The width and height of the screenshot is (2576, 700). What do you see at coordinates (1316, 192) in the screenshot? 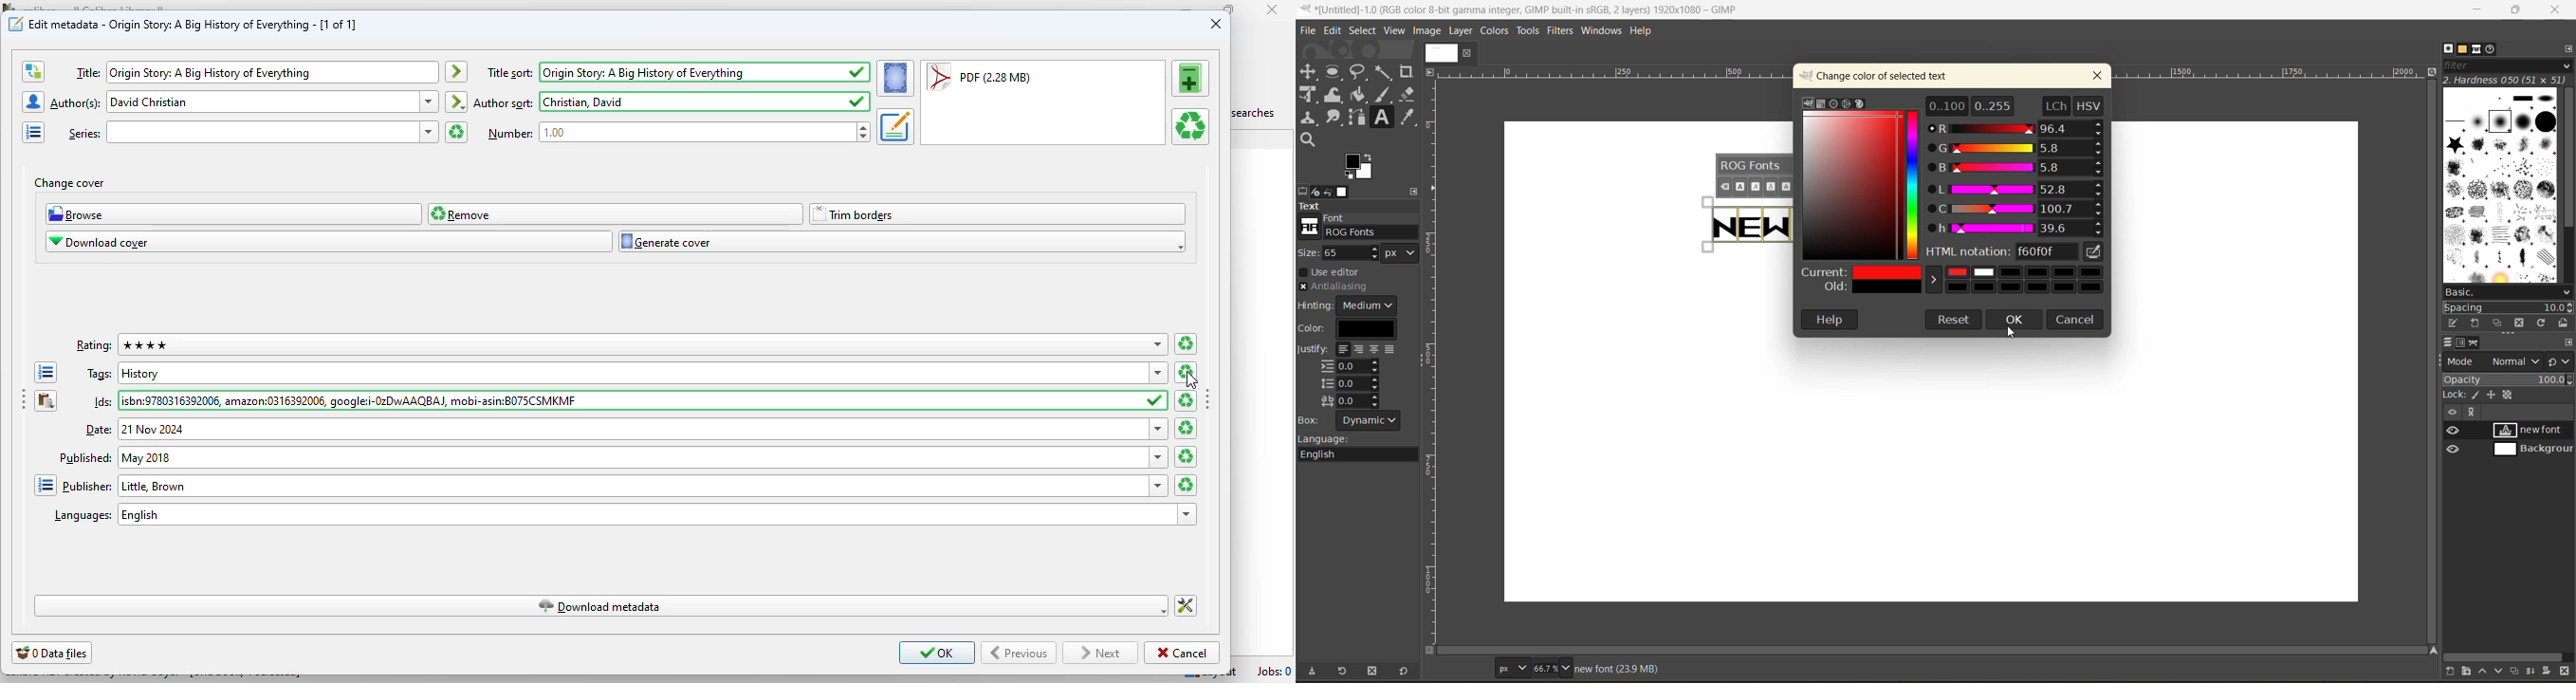
I see `device status` at bounding box center [1316, 192].